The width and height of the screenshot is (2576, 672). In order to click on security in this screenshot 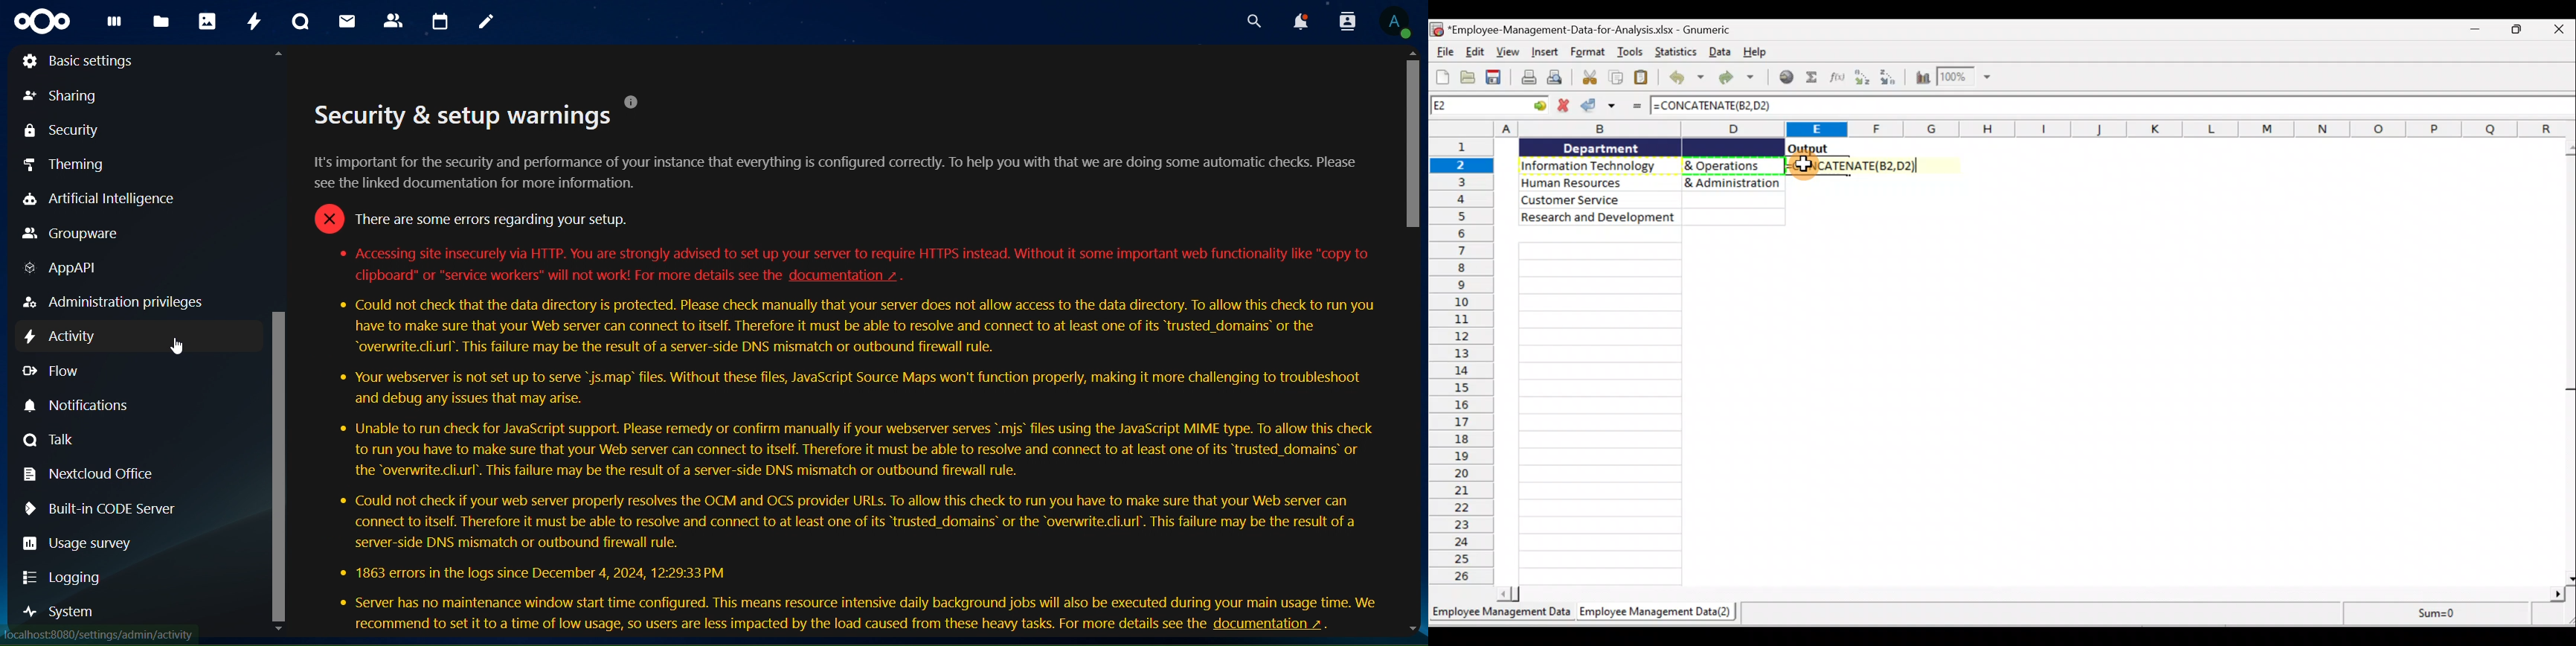, I will do `click(60, 128)`.